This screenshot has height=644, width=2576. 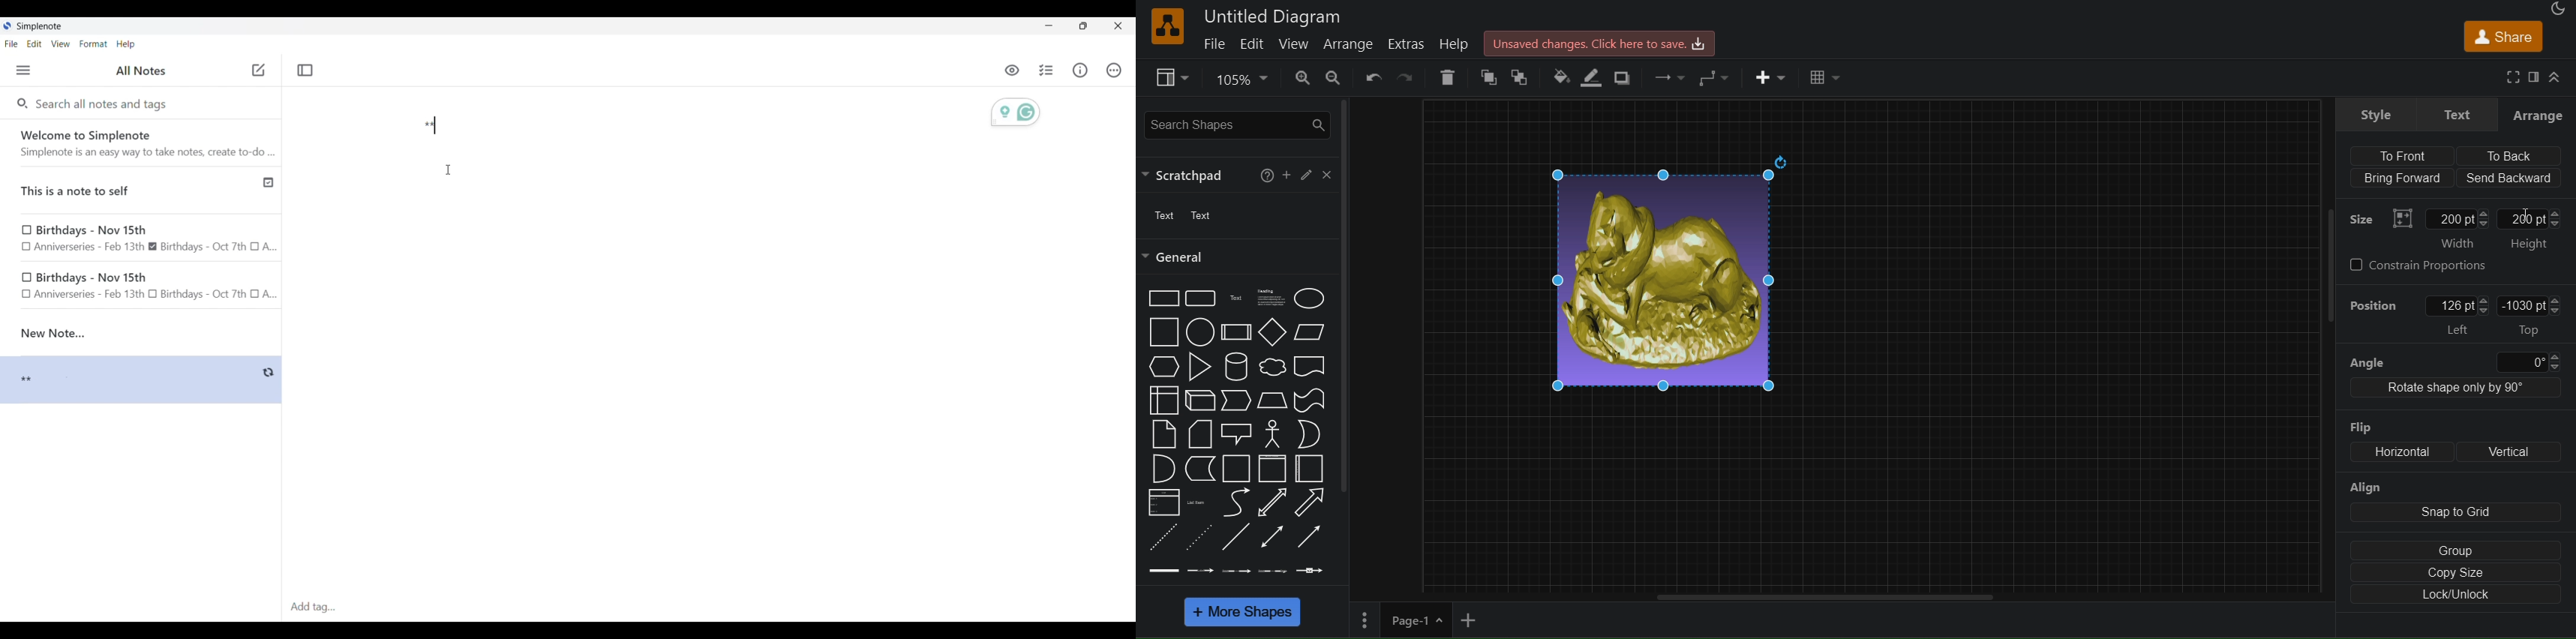 I want to click on 200pt: Height(entered), so click(x=2534, y=228).